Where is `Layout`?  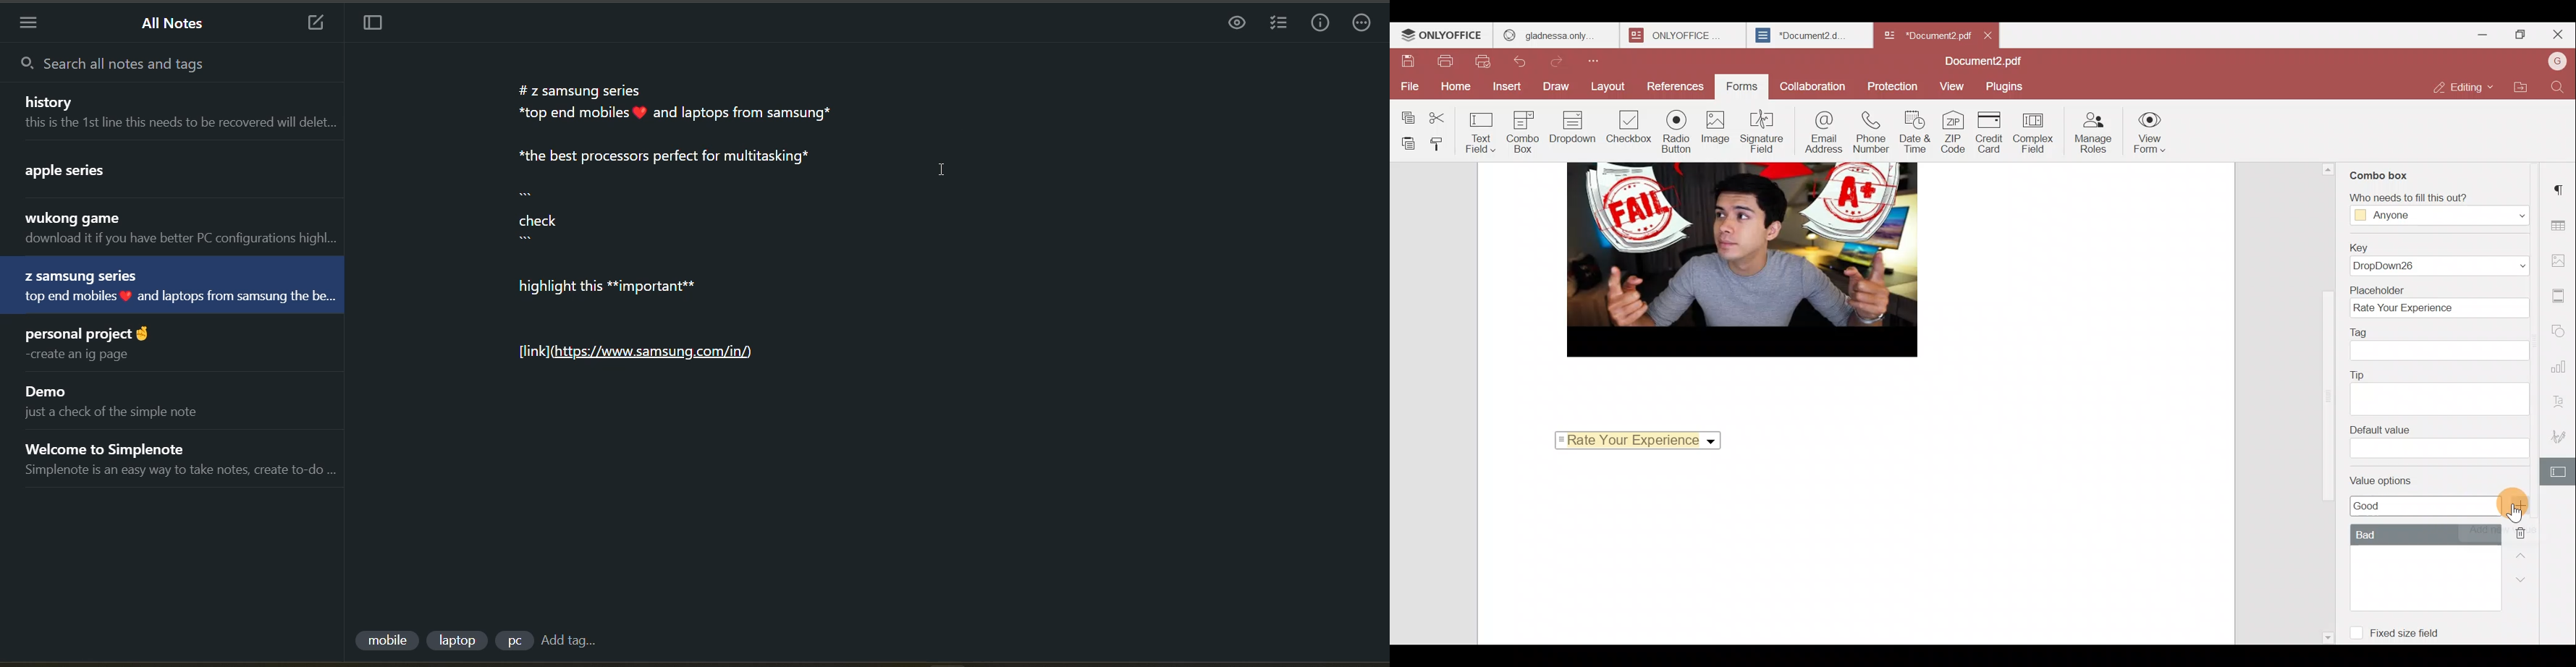
Layout is located at coordinates (1607, 88).